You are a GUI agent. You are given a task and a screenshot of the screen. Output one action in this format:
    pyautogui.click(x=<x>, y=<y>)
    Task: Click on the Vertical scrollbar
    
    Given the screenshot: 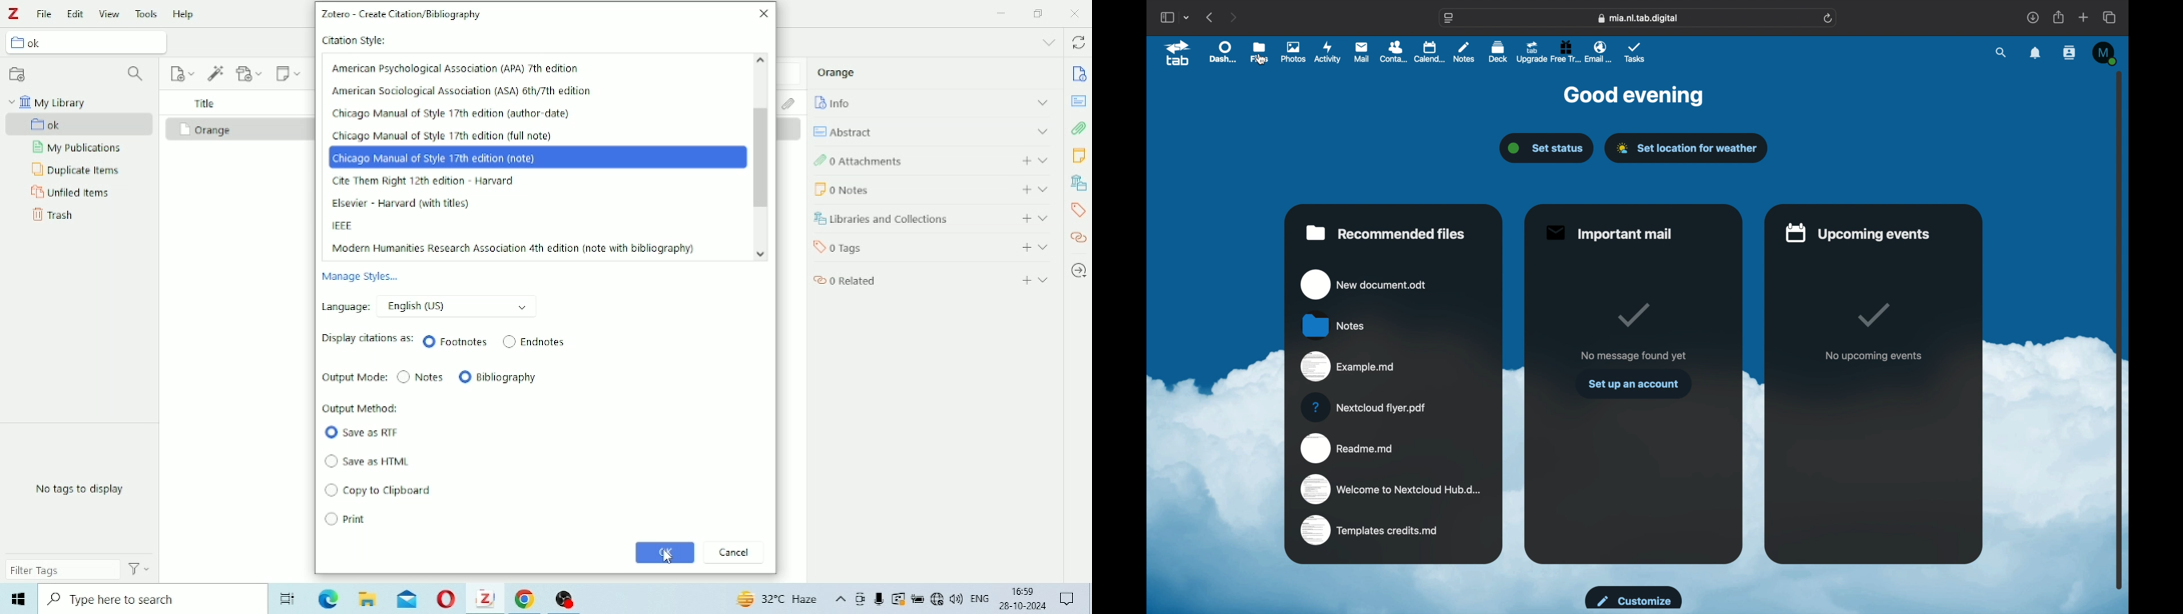 What is the action you would take?
    pyautogui.click(x=760, y=161)
    